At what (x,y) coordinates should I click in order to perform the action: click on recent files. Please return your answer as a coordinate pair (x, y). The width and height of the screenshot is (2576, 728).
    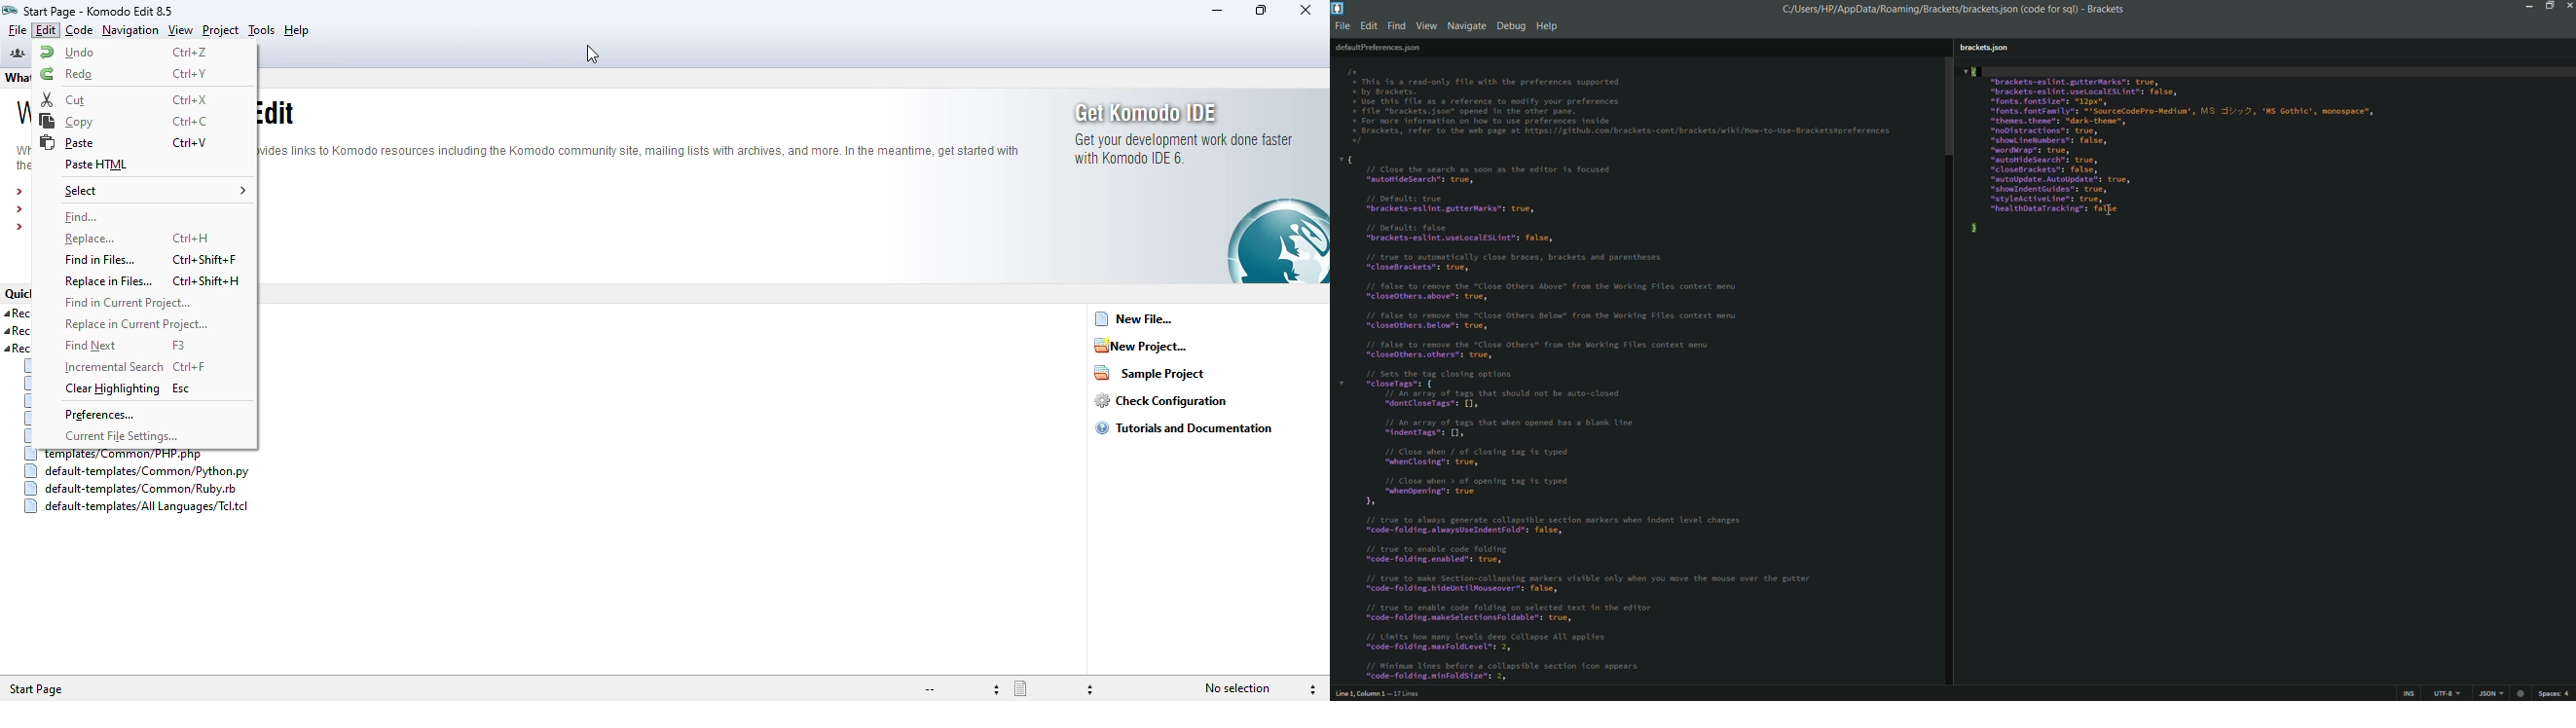
    Looking at the image, I should click on (16, 330).